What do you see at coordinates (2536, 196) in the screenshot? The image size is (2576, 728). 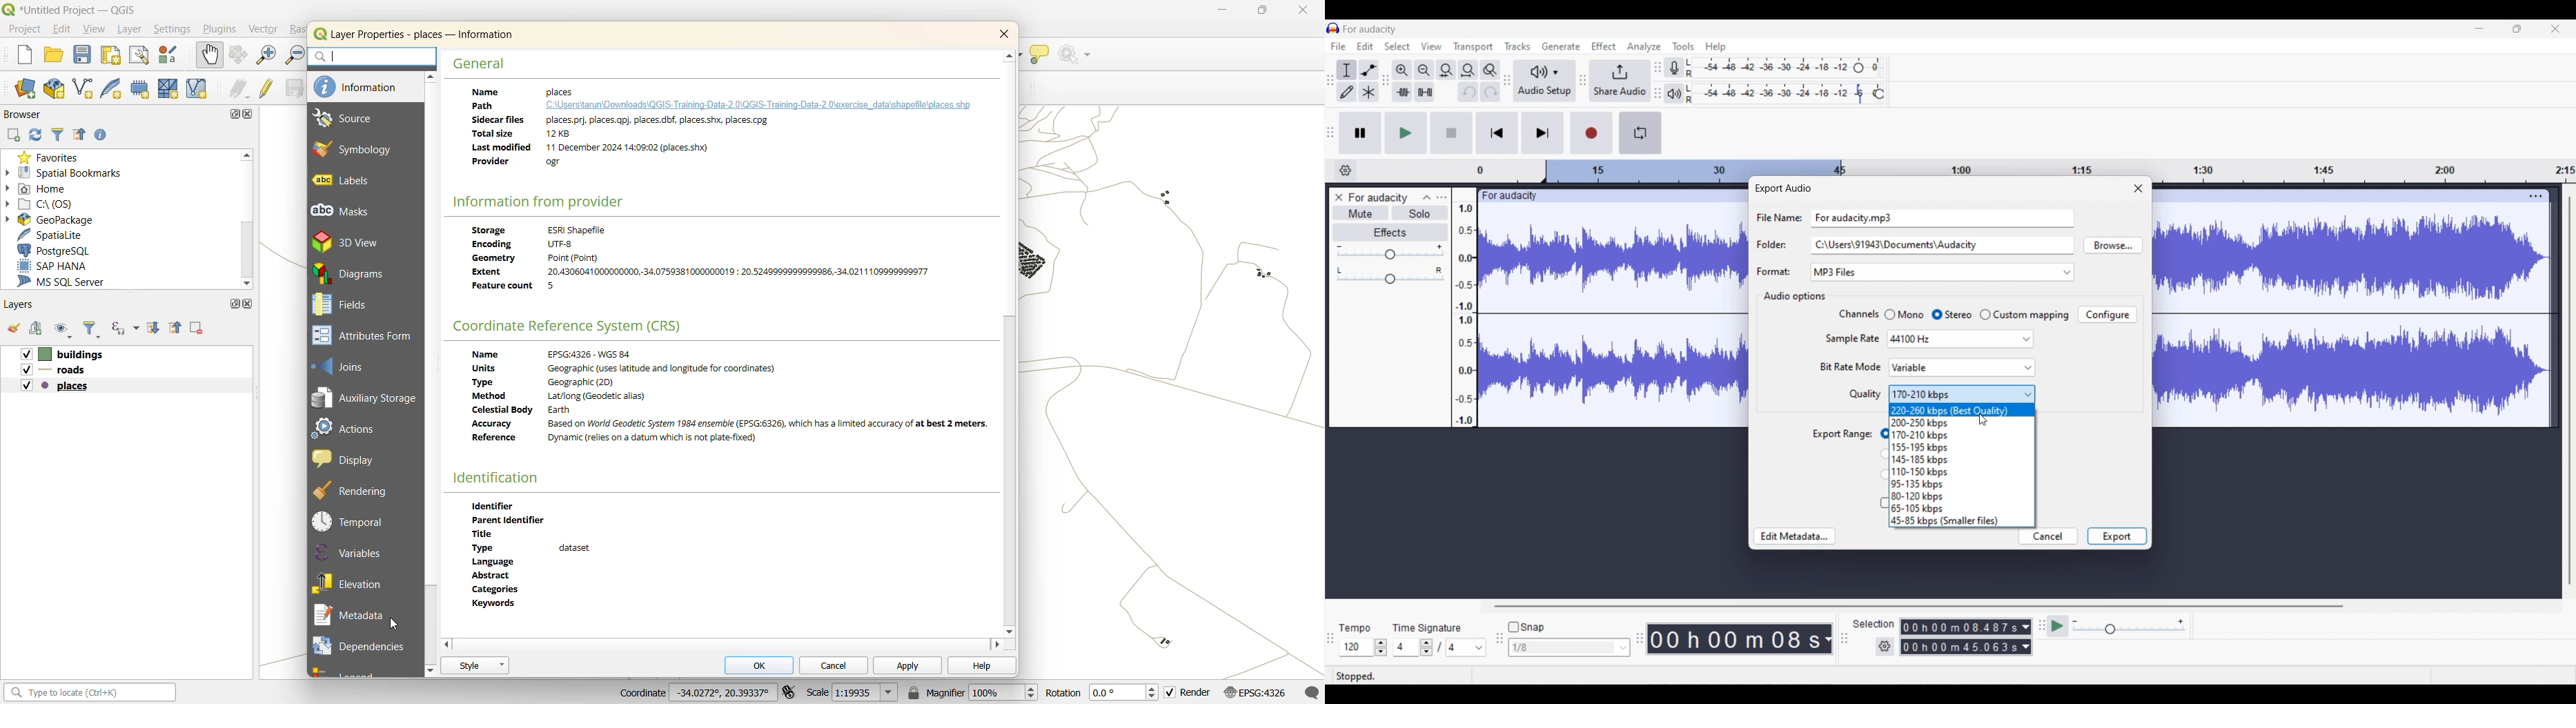 I see `Track settings` at bounding box center [2536, 196].